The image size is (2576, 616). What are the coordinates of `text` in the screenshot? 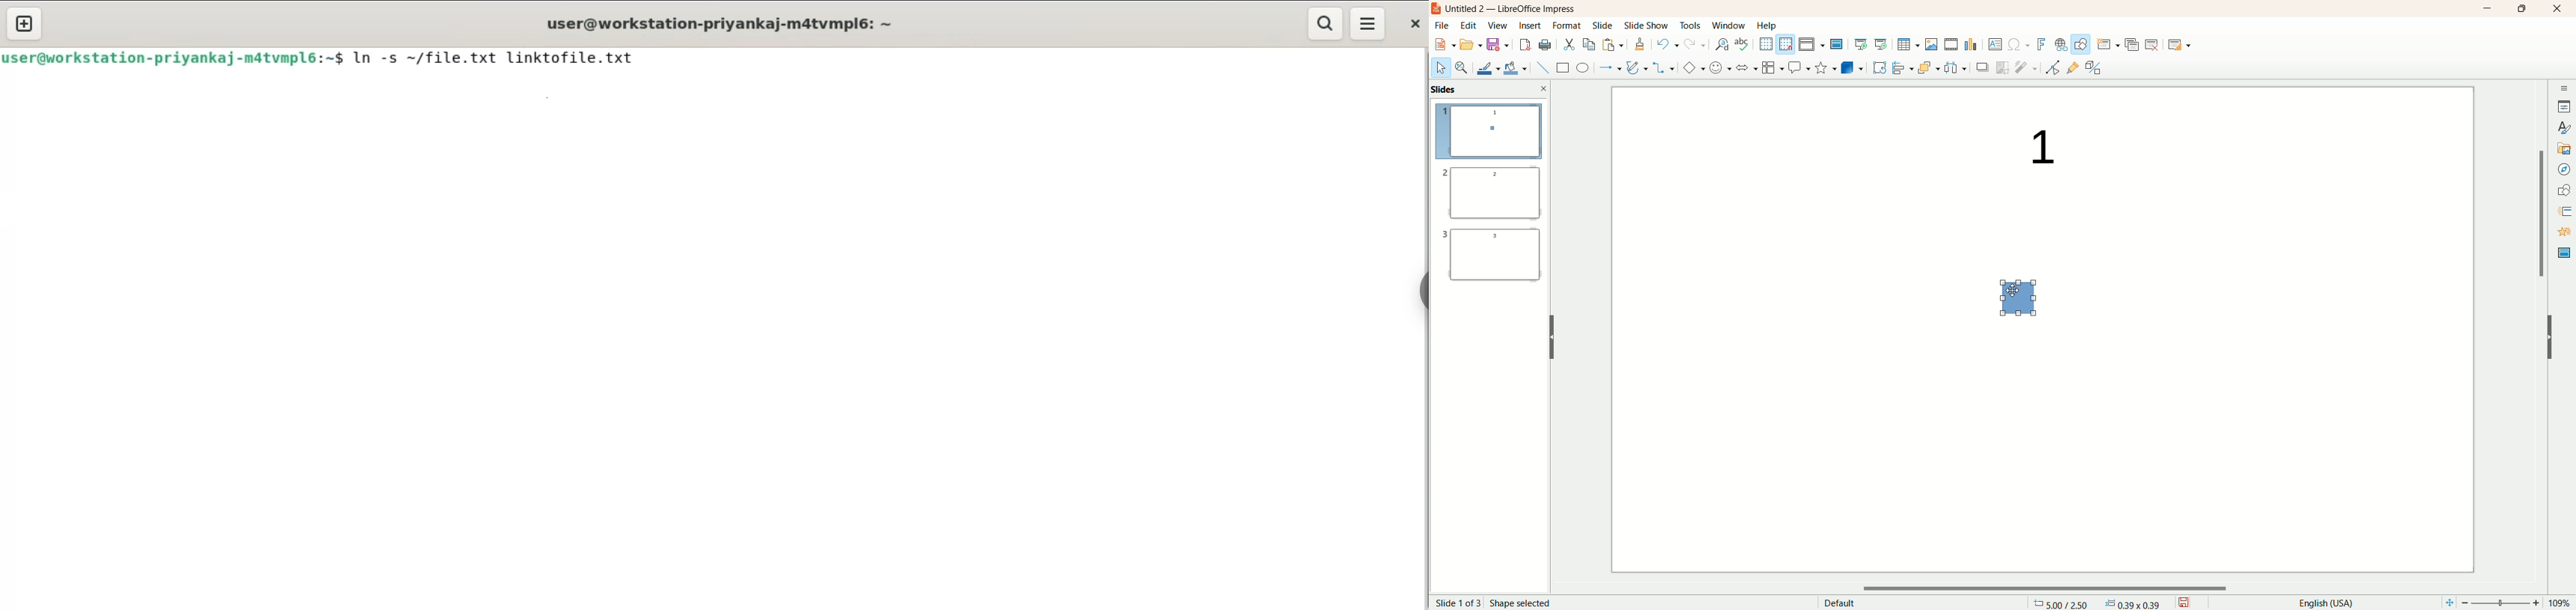 It's located at (2032, 148).